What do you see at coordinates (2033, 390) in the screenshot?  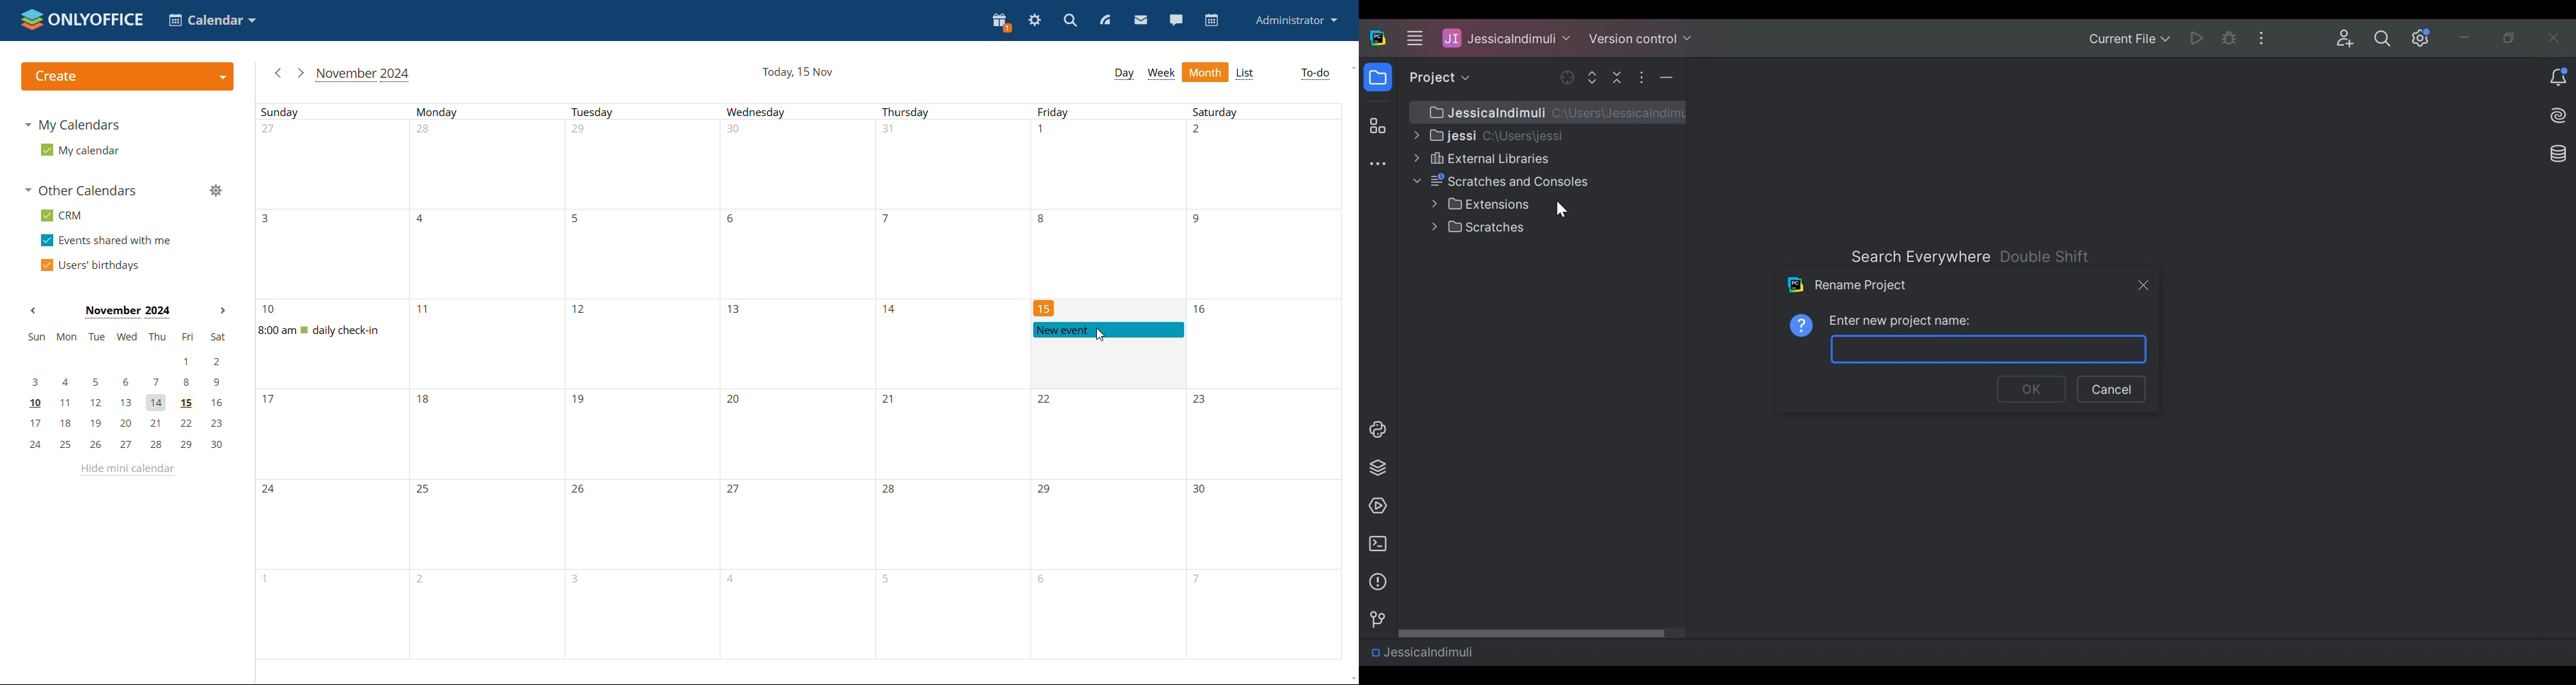 I see `OK` at bounding box center [2033, 390].